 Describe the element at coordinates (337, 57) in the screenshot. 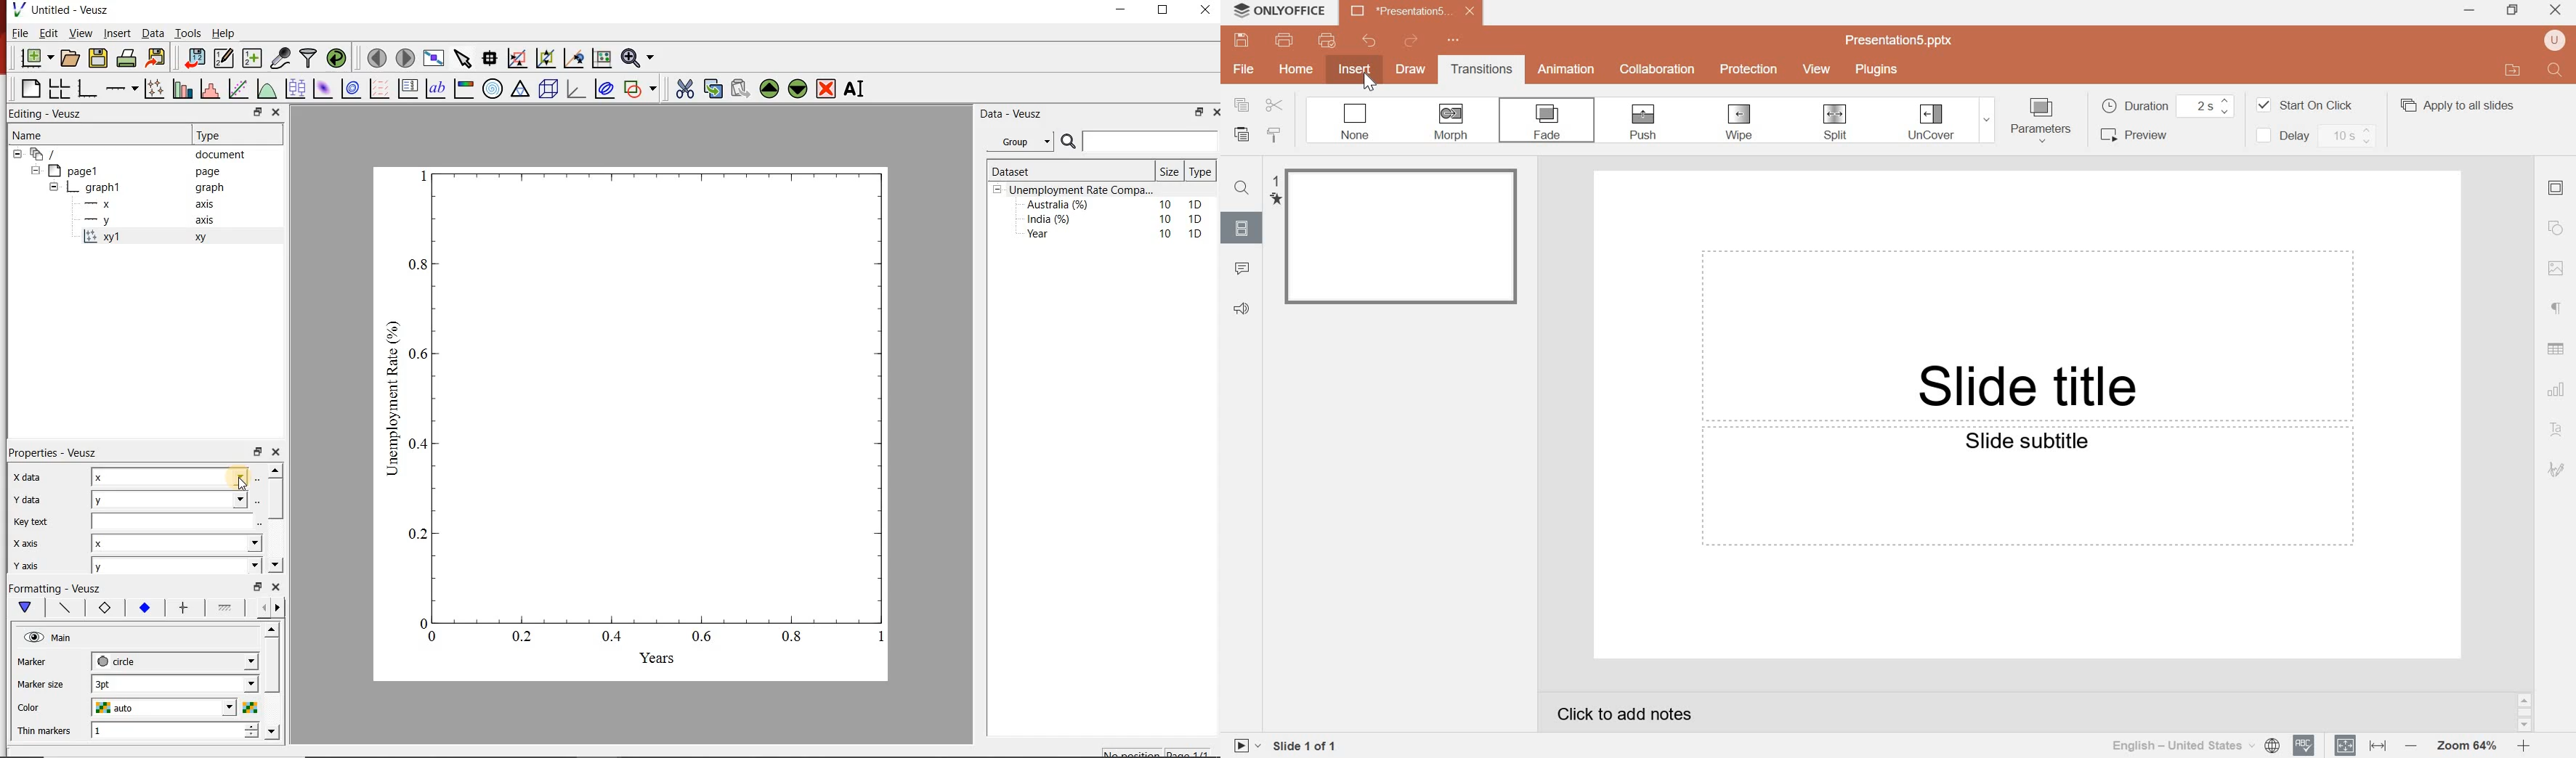

I see `reload datasets` at that location.